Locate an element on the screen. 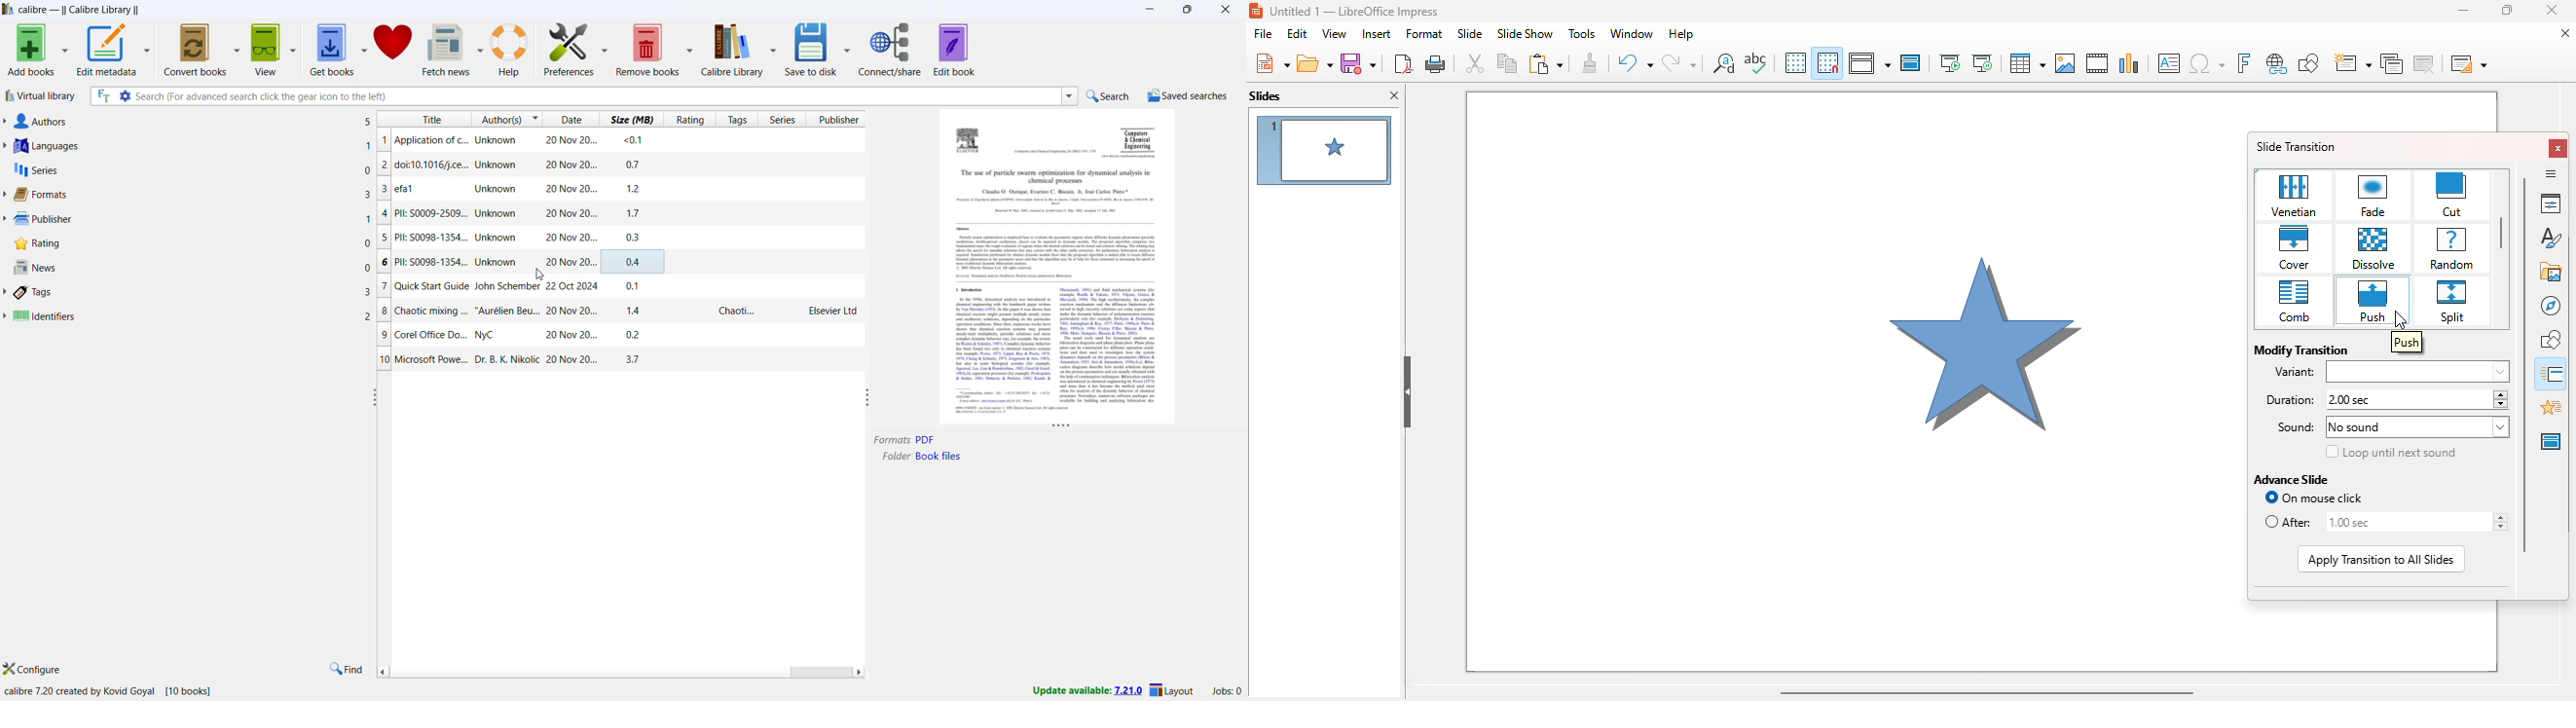 Image resolution: width=2576 pixels, height=728 pixels. change sorting order is located at coordinates (535, 118).